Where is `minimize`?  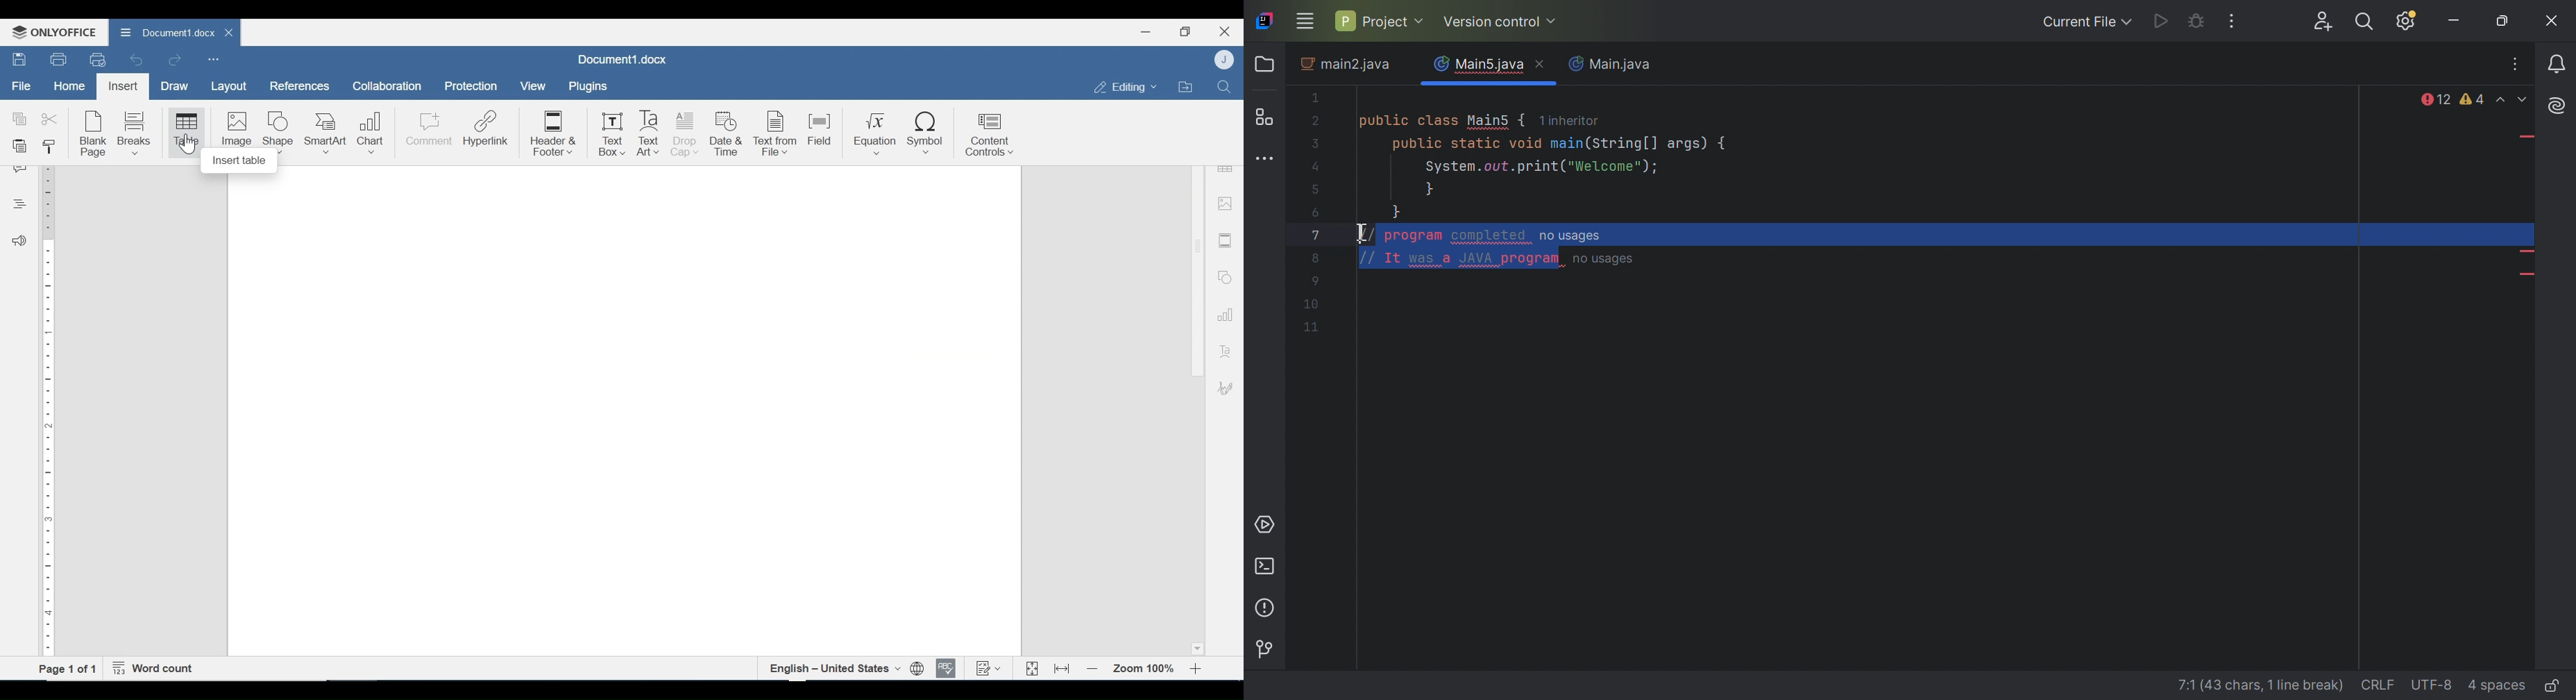 minimize is located at coordinates (1146, 31).